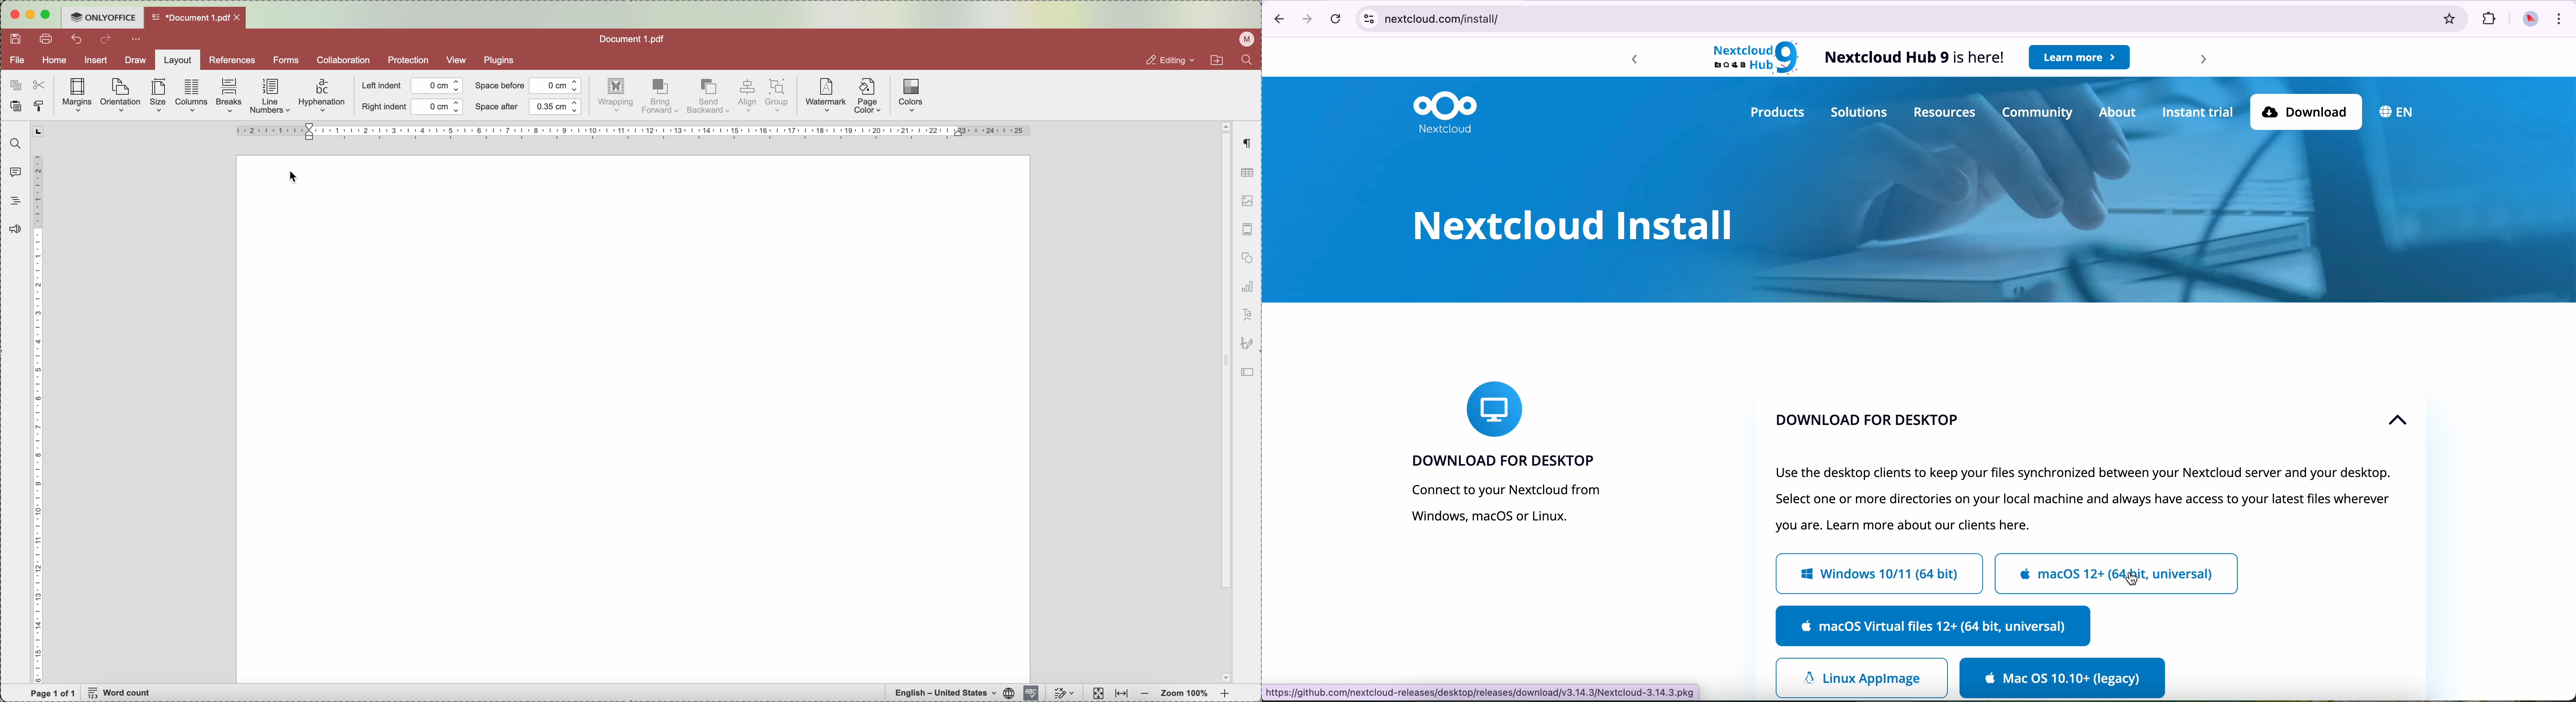  I want to click on next cloud.com/install/, so click(1897, 19).